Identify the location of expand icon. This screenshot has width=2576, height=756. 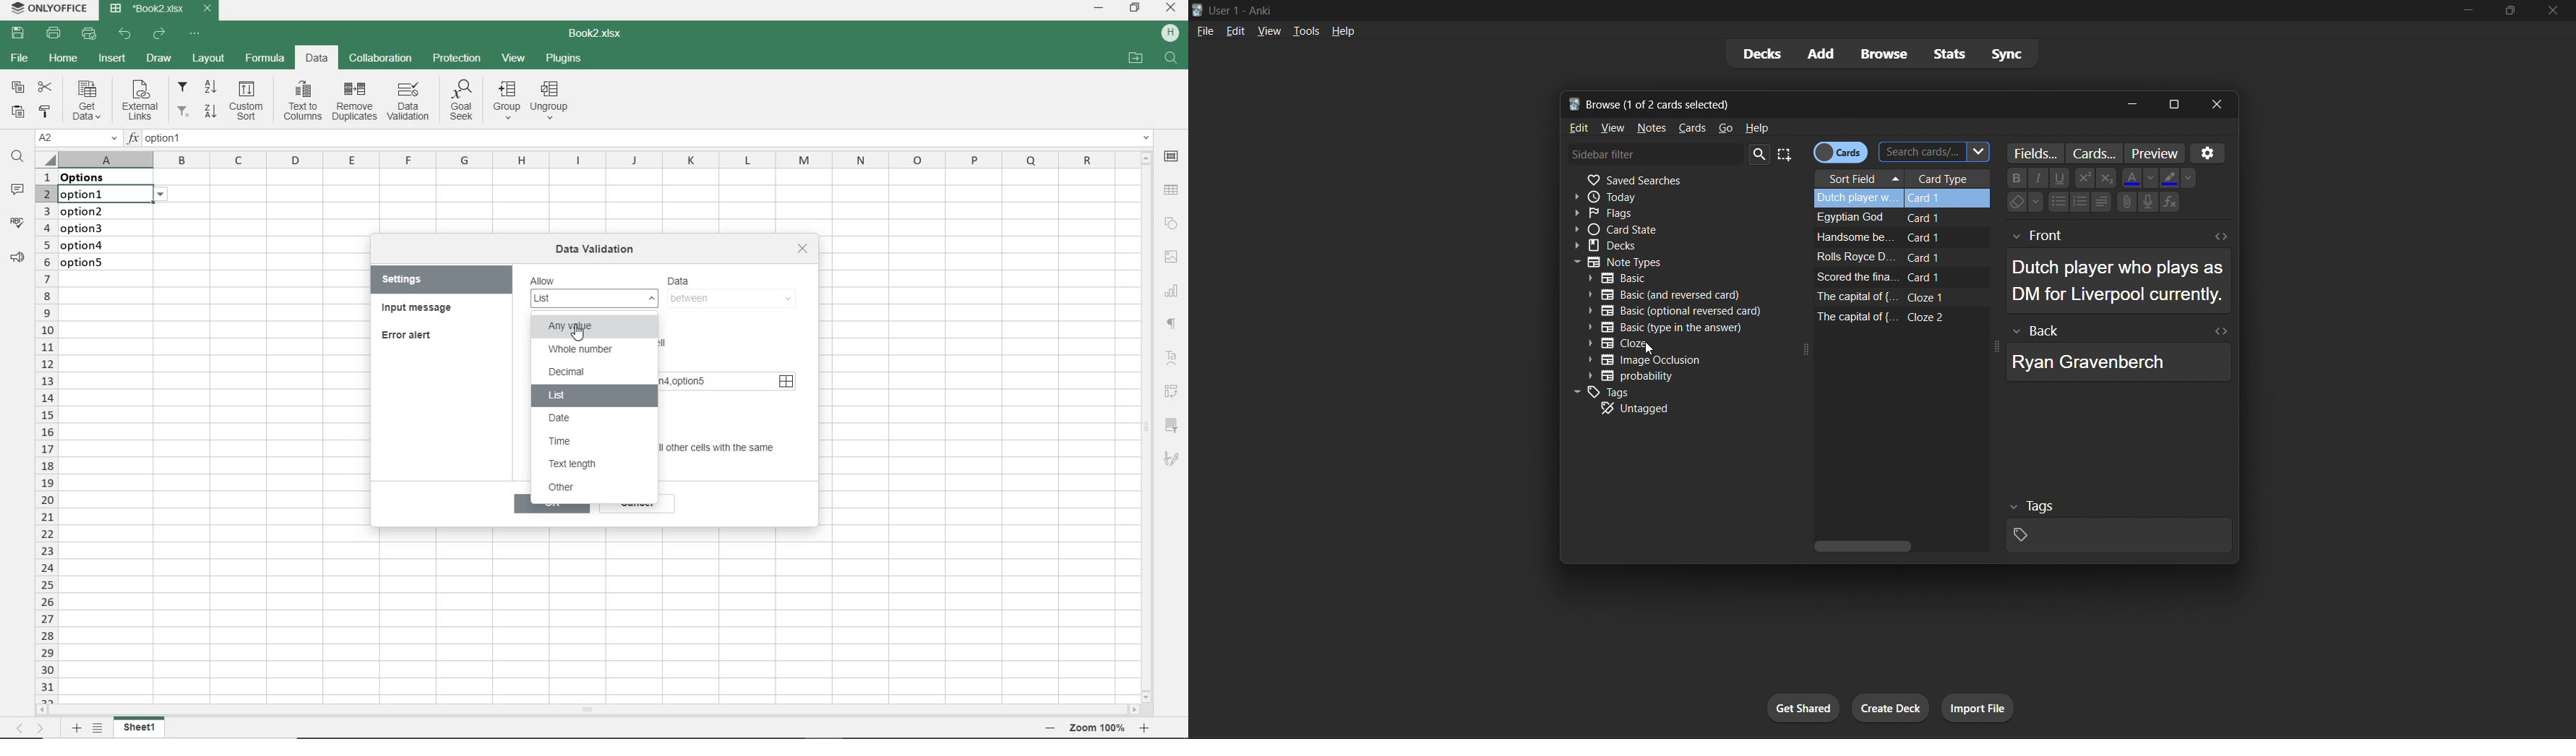
(1991, 349).